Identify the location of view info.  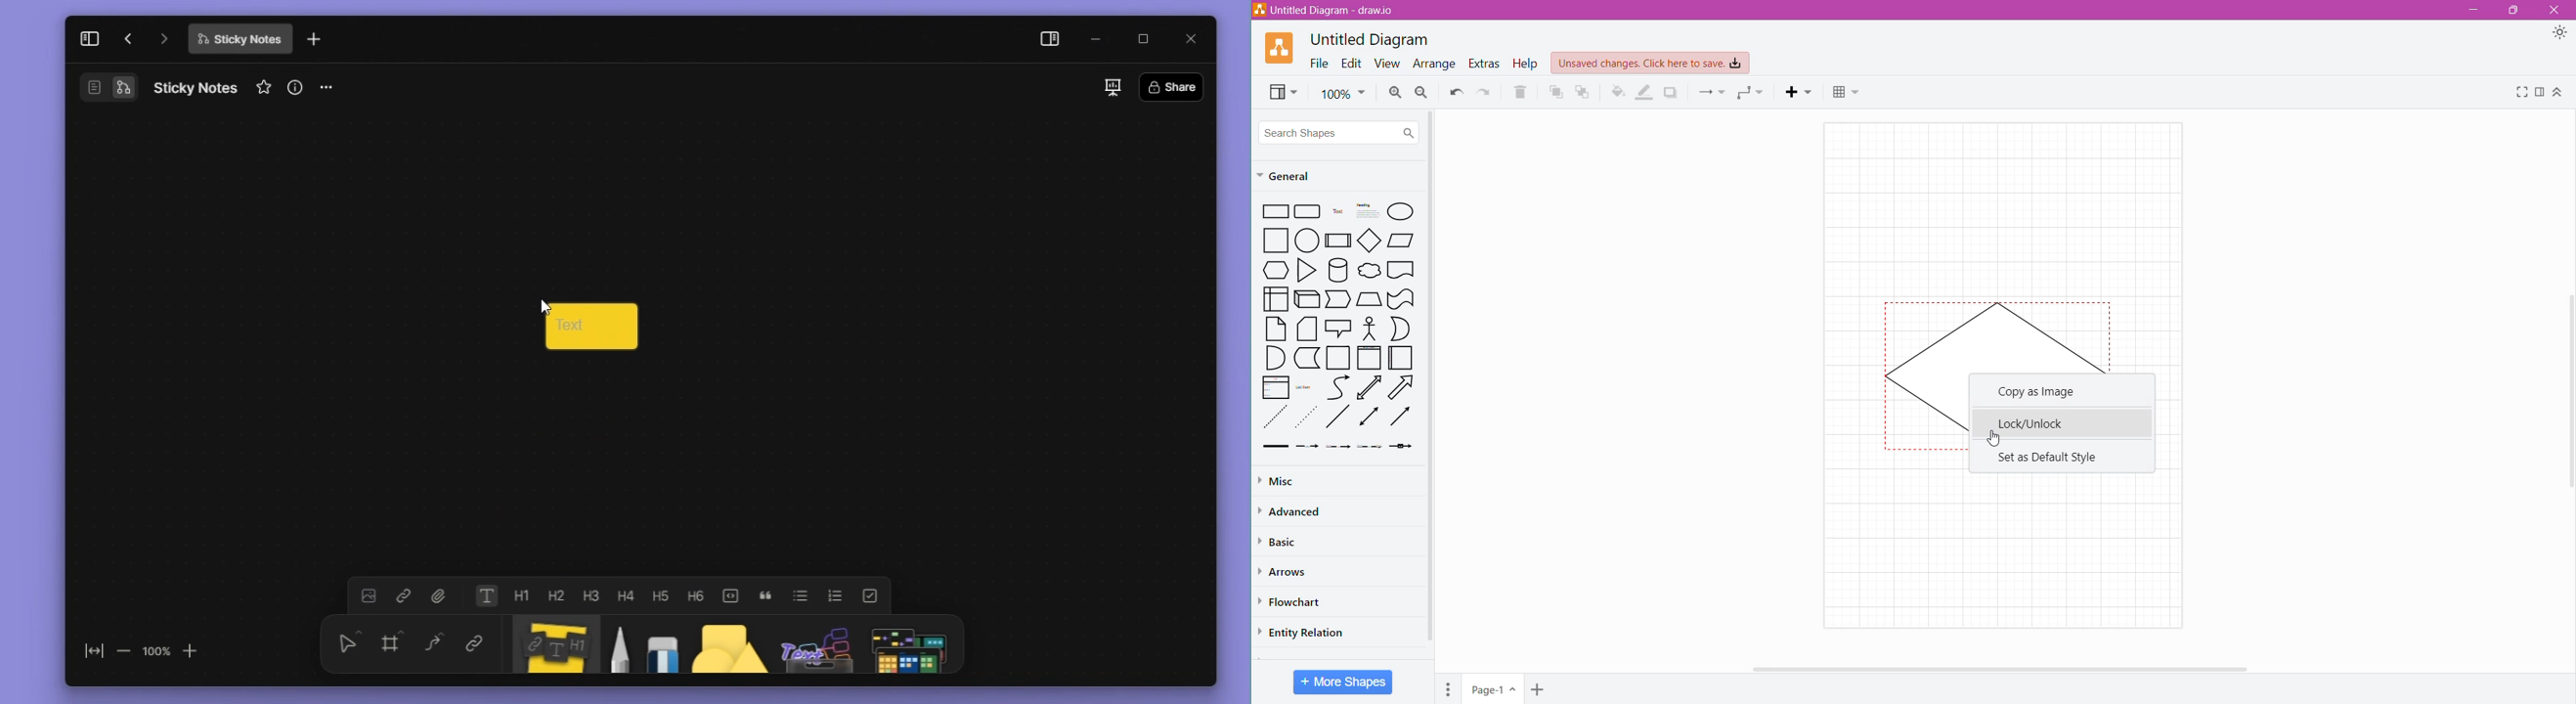
(294, 87).